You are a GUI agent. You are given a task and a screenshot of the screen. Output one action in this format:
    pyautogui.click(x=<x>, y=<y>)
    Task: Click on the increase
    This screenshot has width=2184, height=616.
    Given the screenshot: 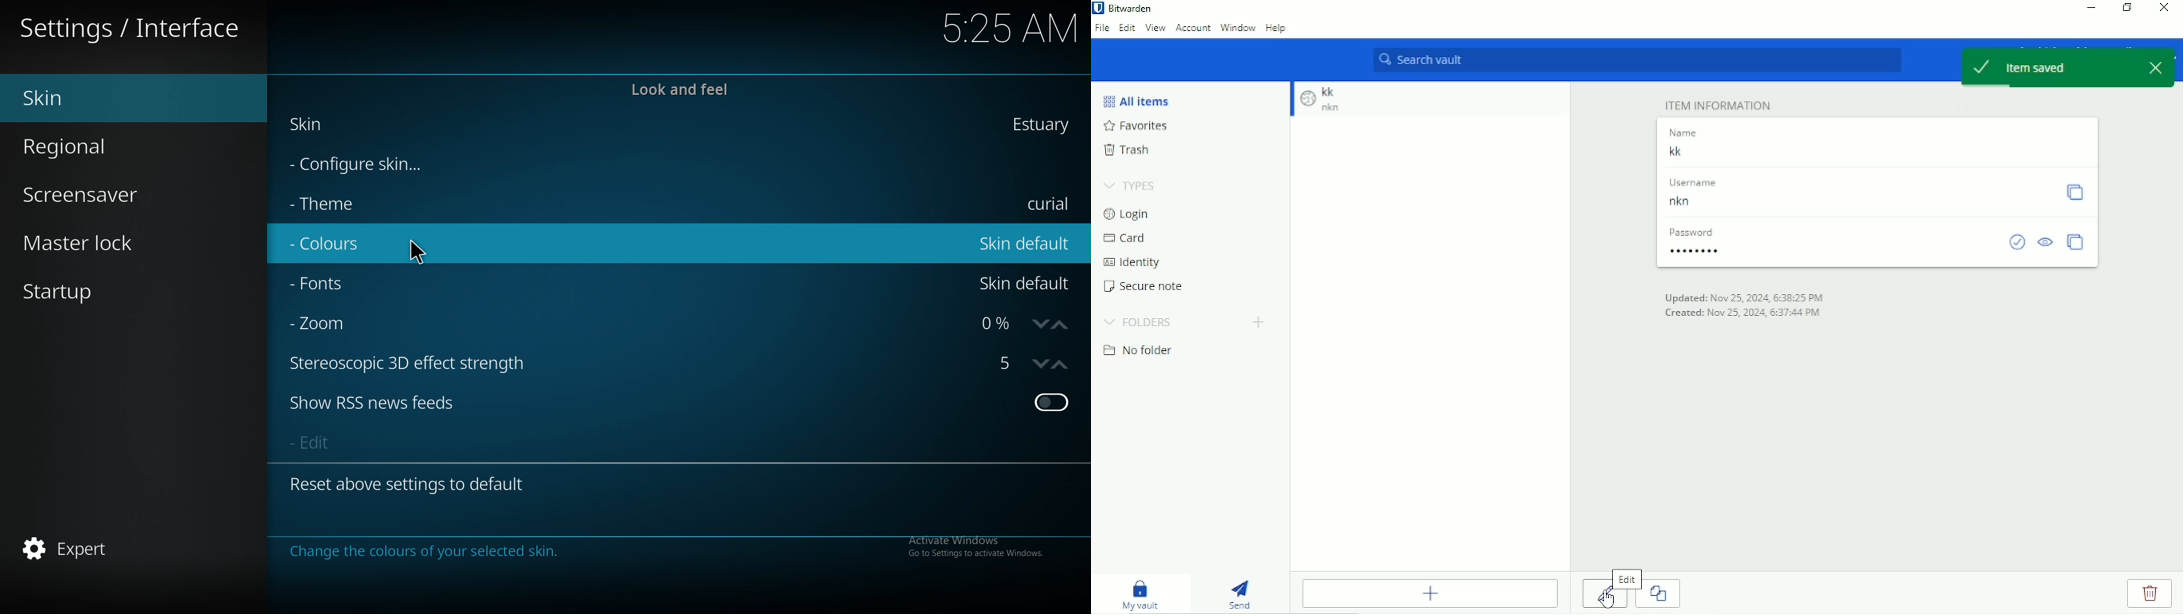 What is the action you would take?
    pyautogui.click(x=1061, y=366)
    